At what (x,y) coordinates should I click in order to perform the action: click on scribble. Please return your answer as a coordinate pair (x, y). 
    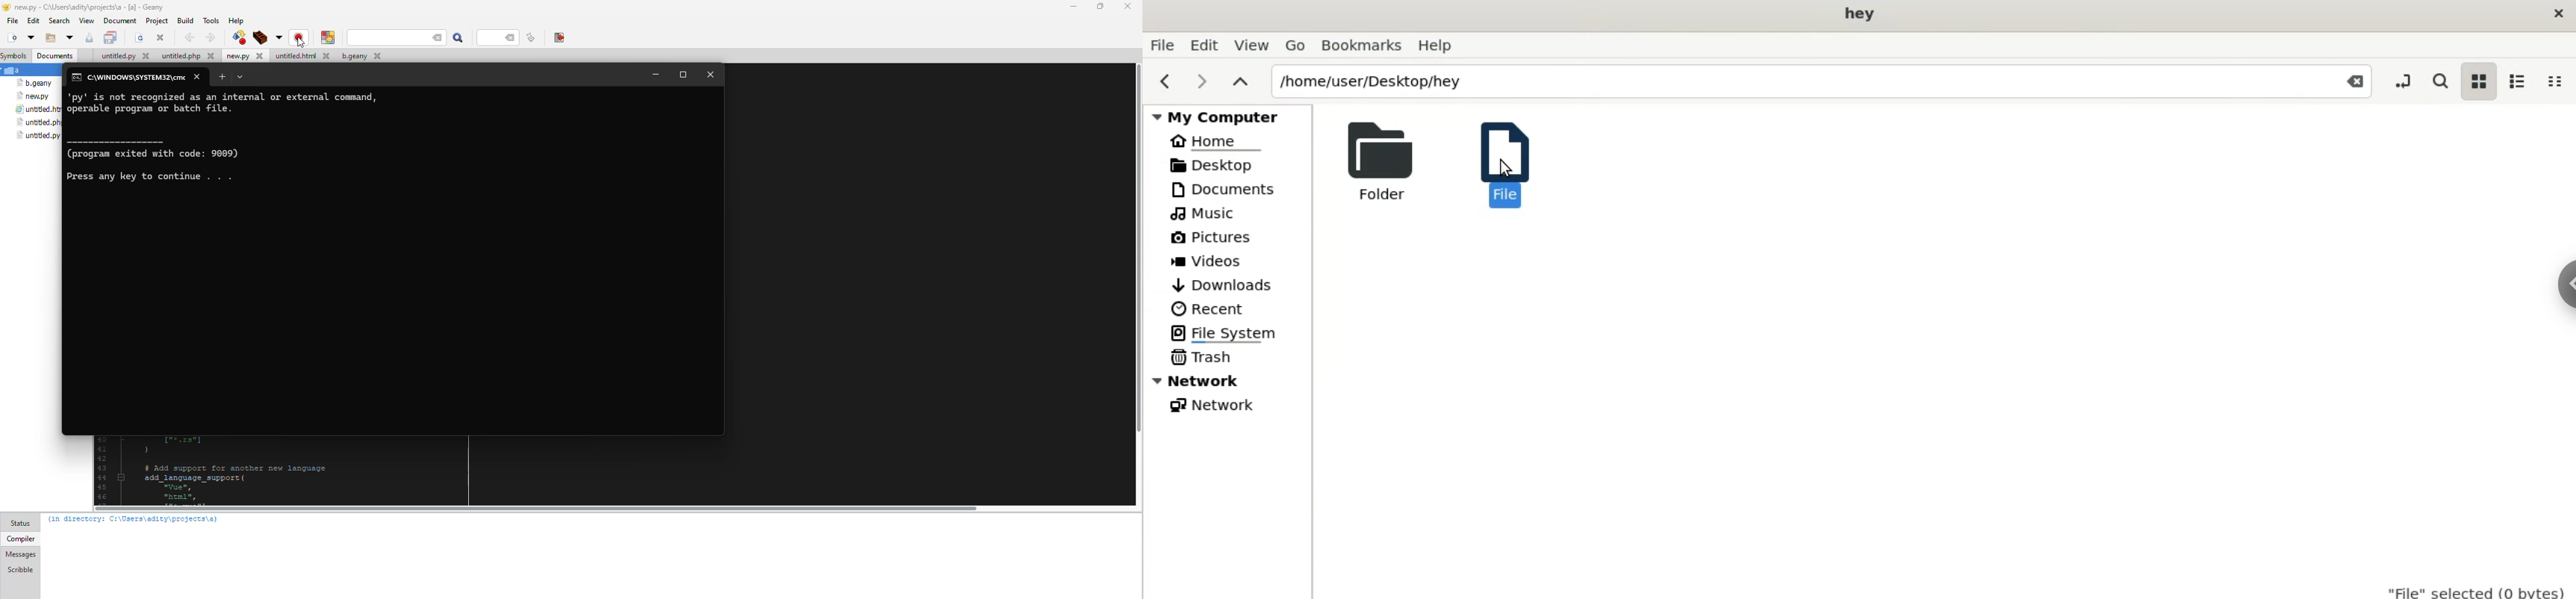
    Looking at the image, I should click on (19, 569).